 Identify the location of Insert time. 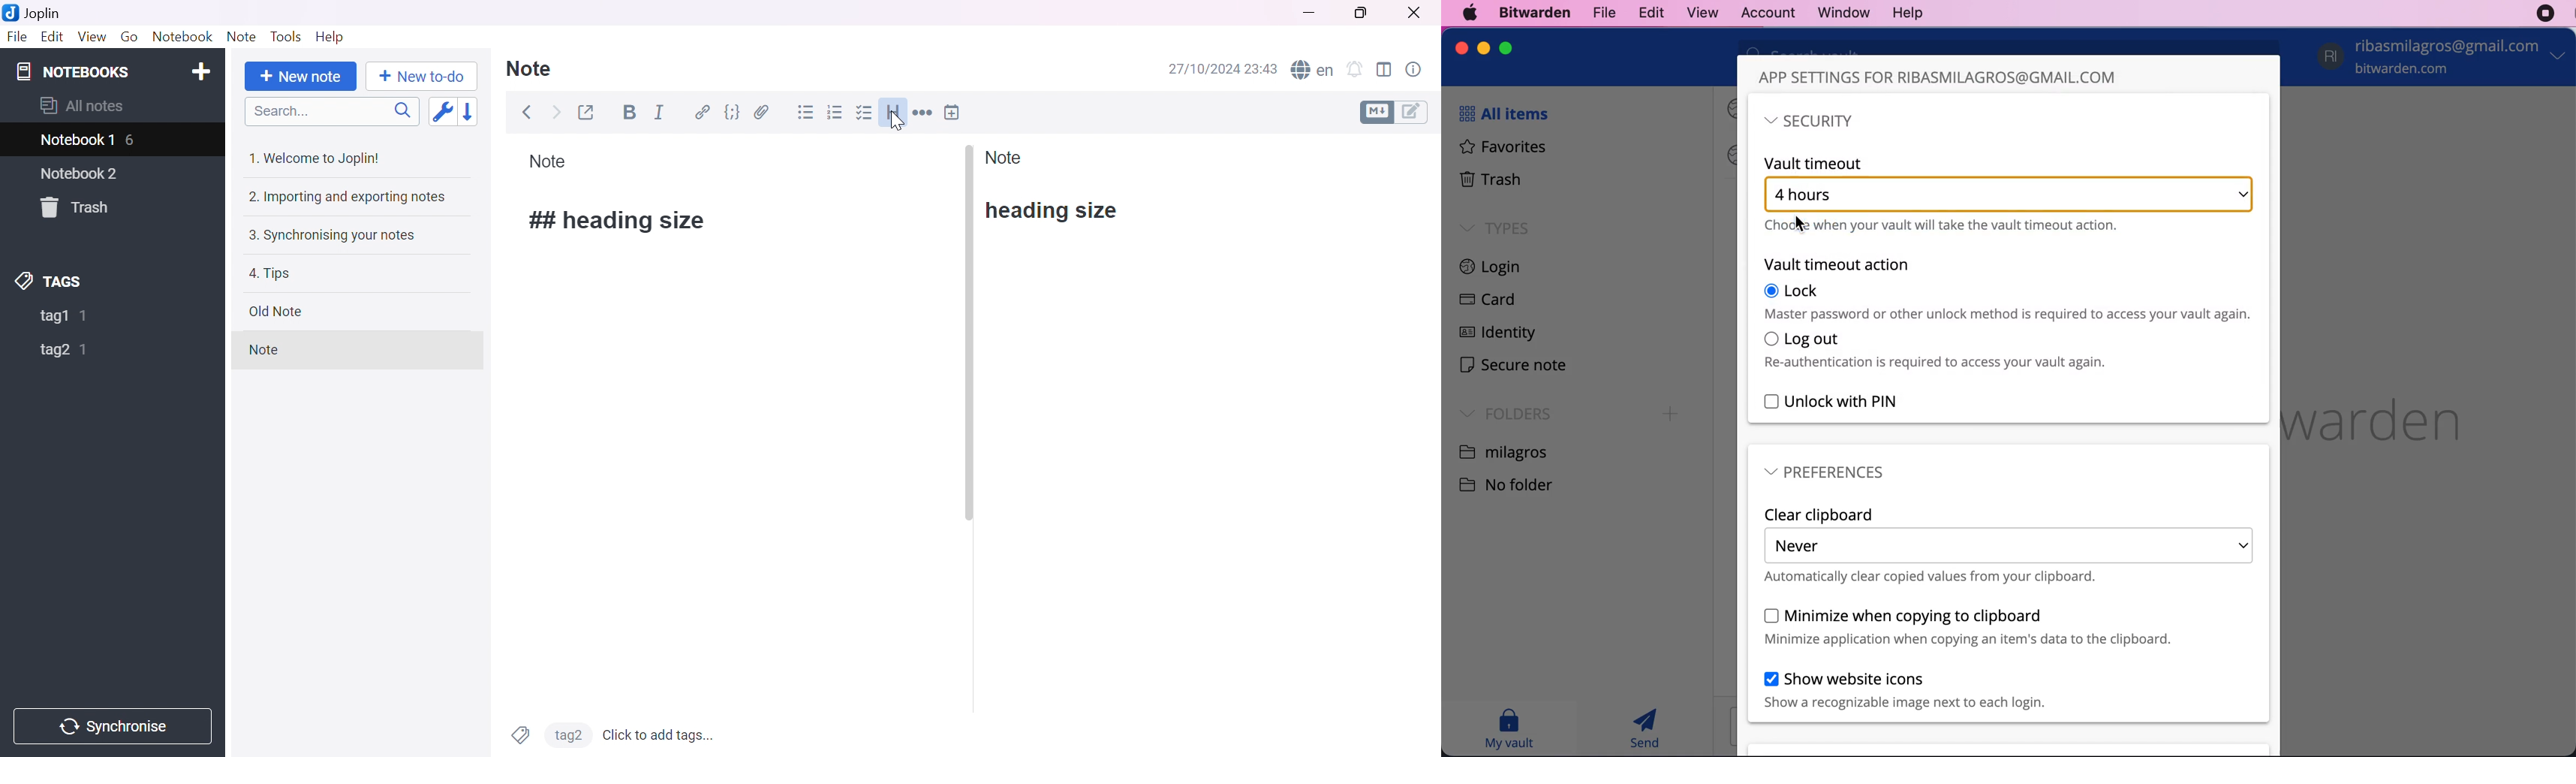
(952, 113).